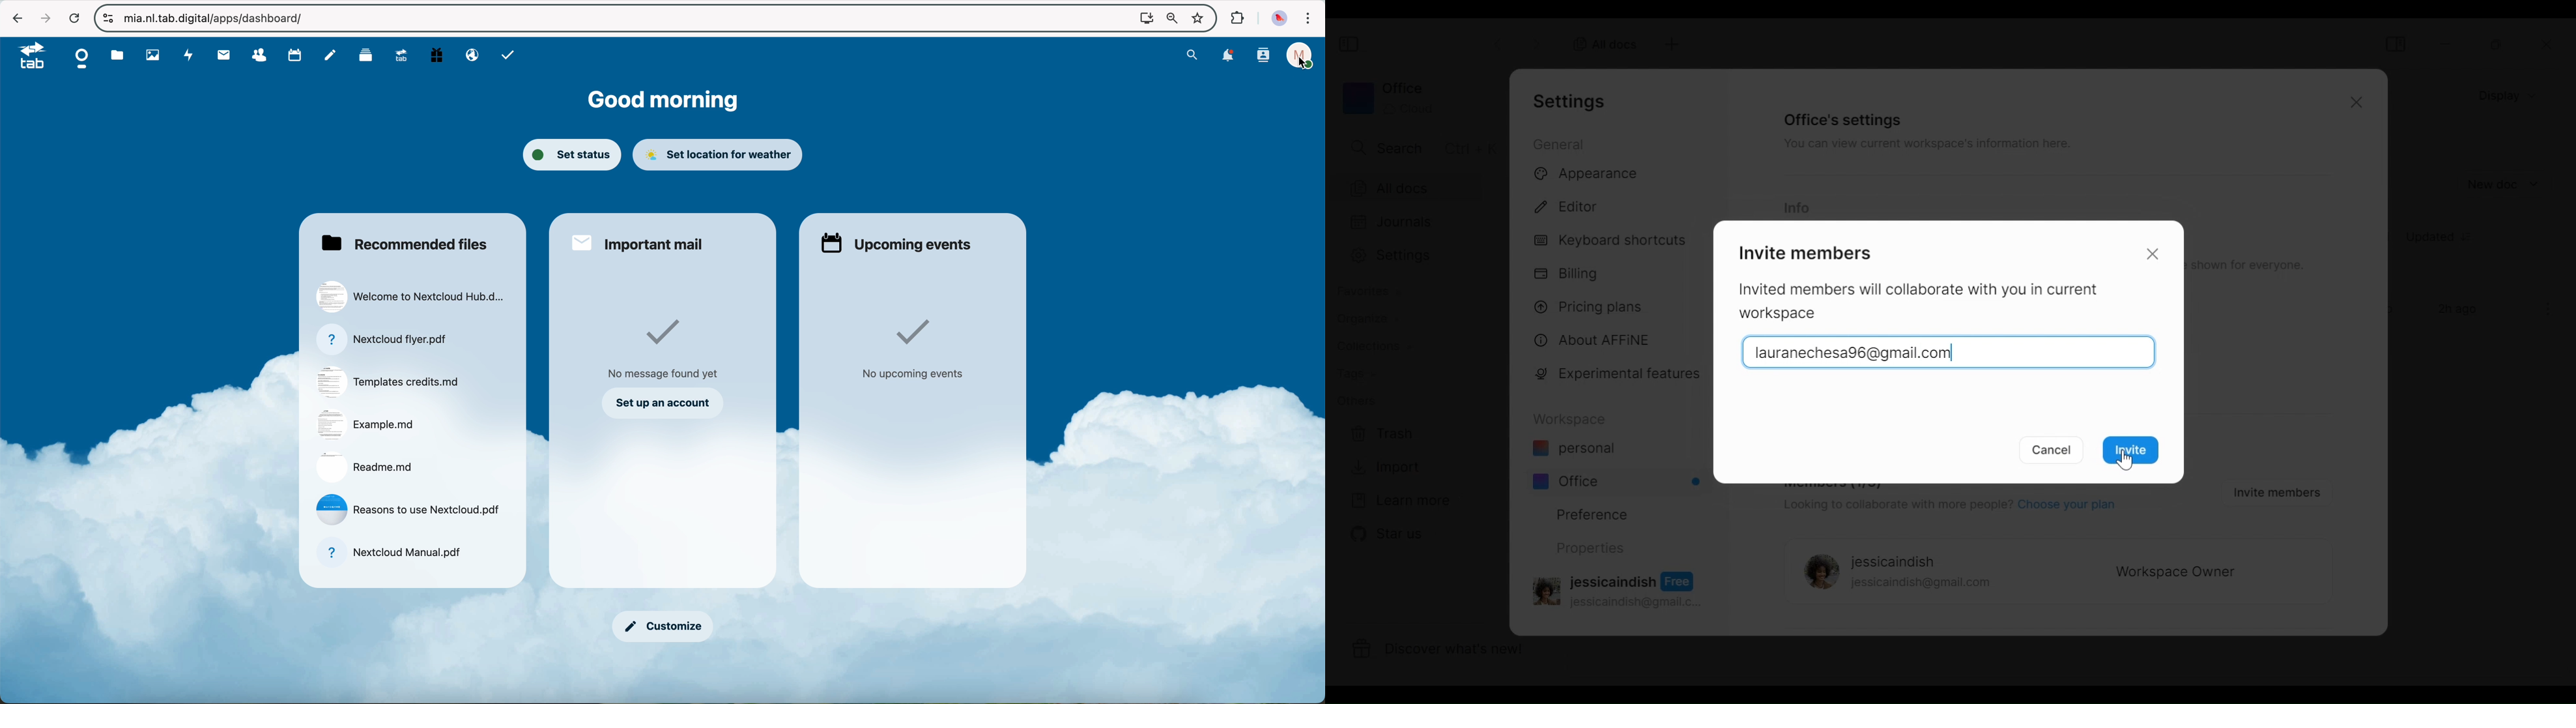 This screenshot has height=728, width=2576. What do you see at coordinates (83, 59) in the screenshot?
I see `dashboard` at bounding box center [83, 59].